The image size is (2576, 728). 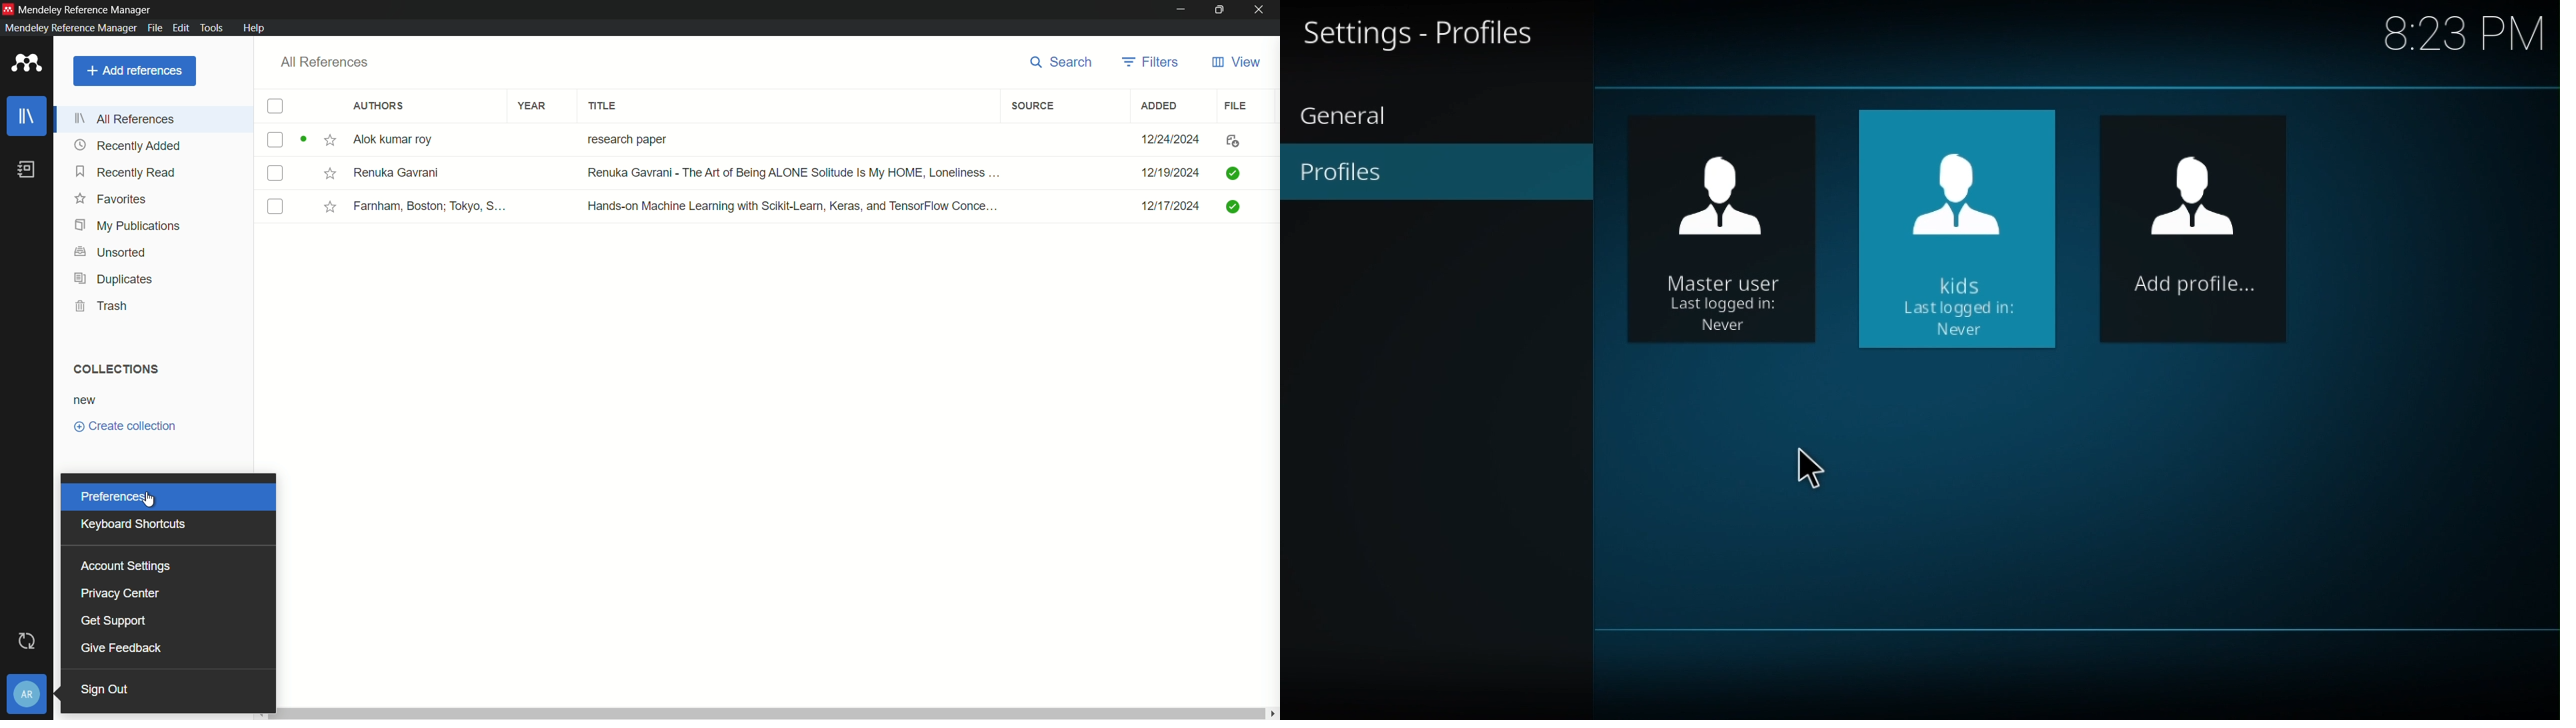 I want to click on account and help, so click(x=27, y=696).